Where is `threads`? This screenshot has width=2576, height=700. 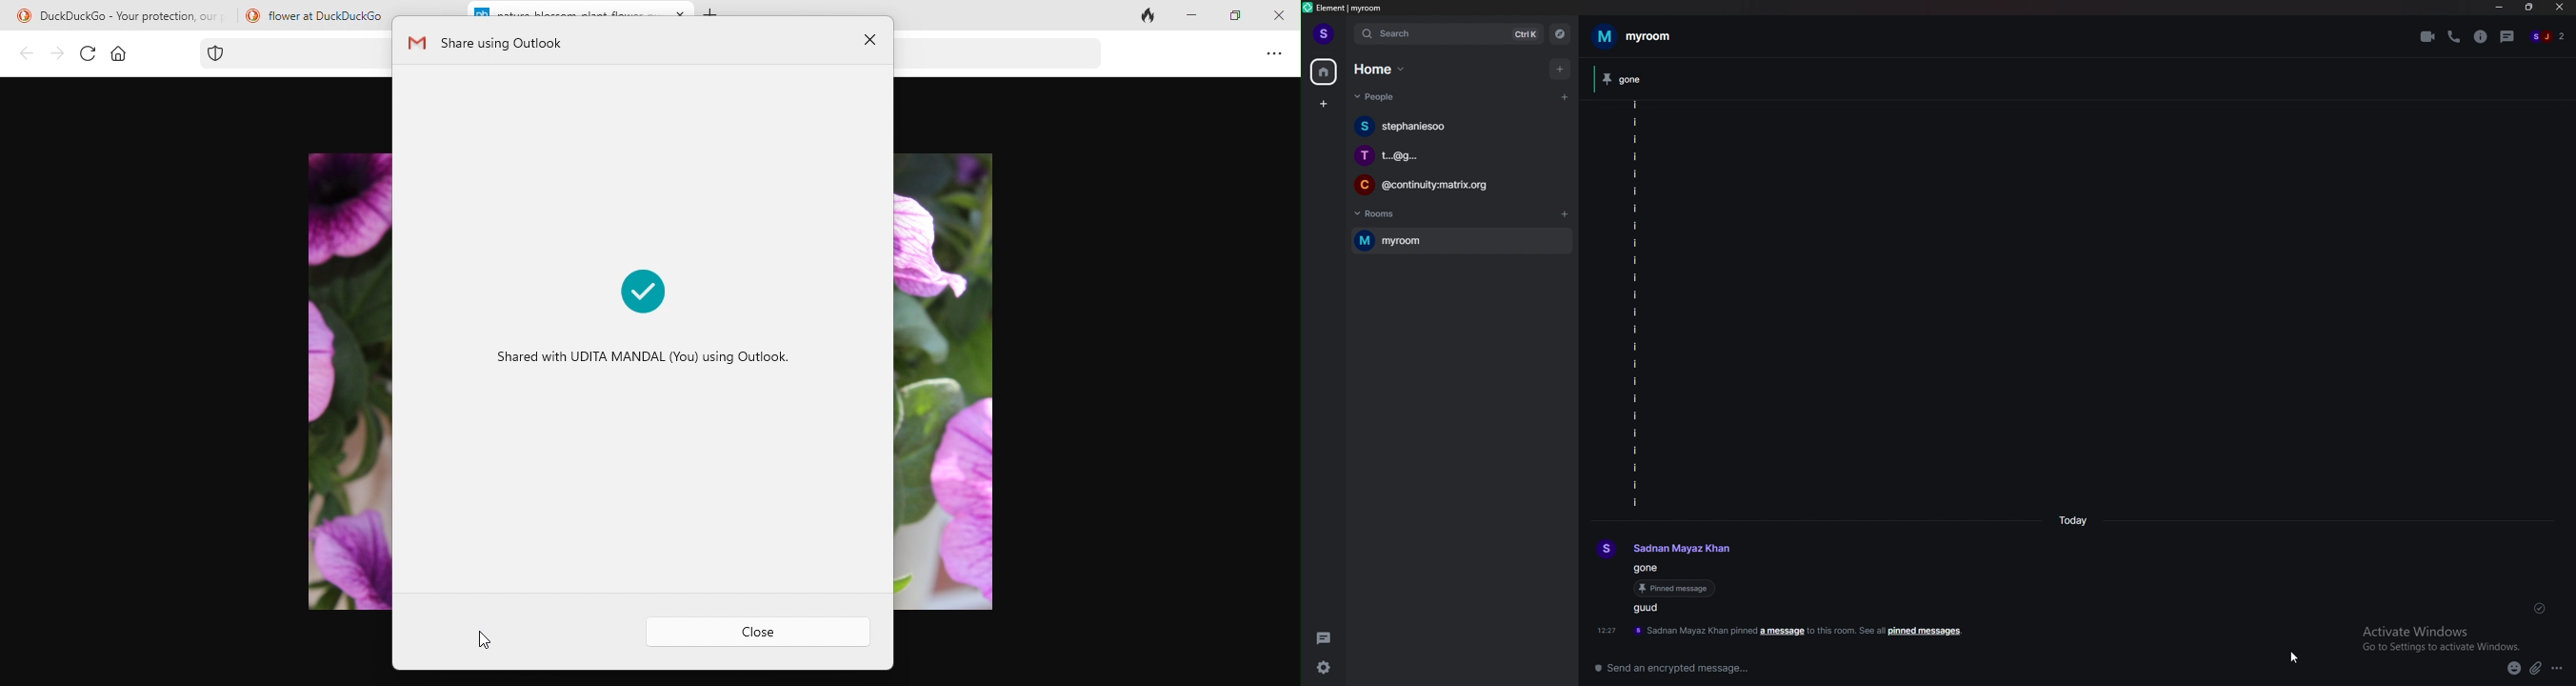 threads is located at coordinates (1325, 637).